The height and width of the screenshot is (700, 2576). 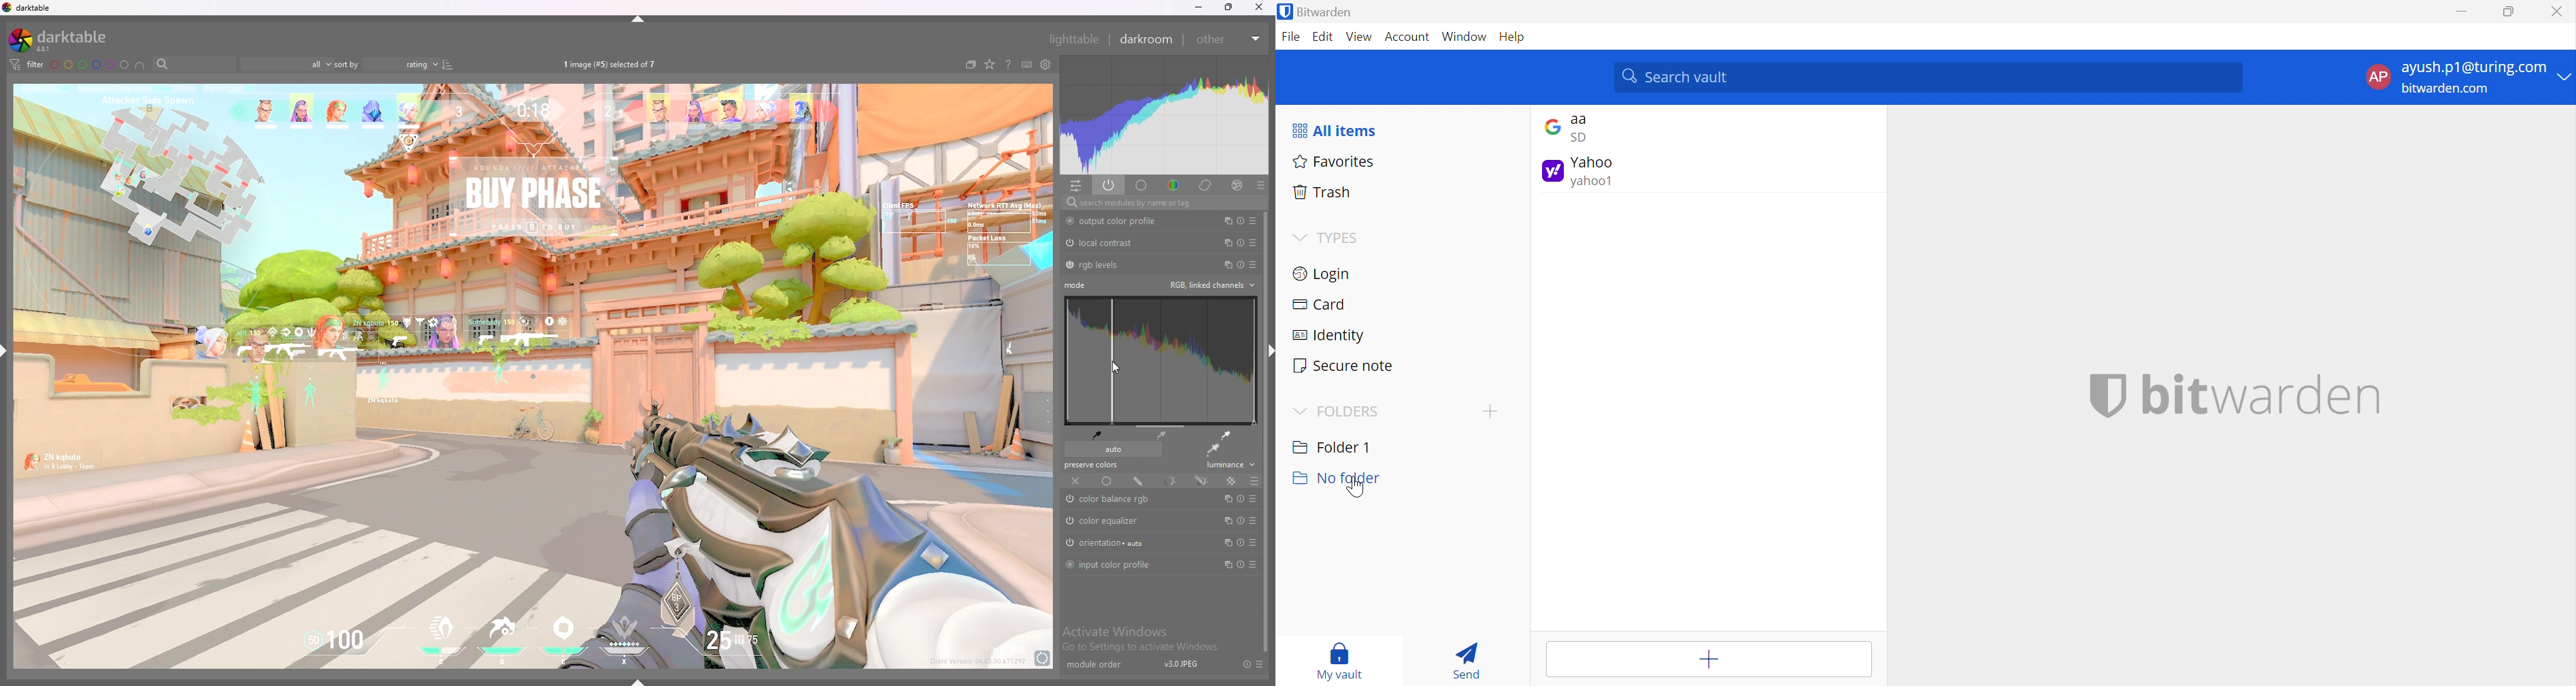 I want to click on module order, so click(x=1094, y=665).